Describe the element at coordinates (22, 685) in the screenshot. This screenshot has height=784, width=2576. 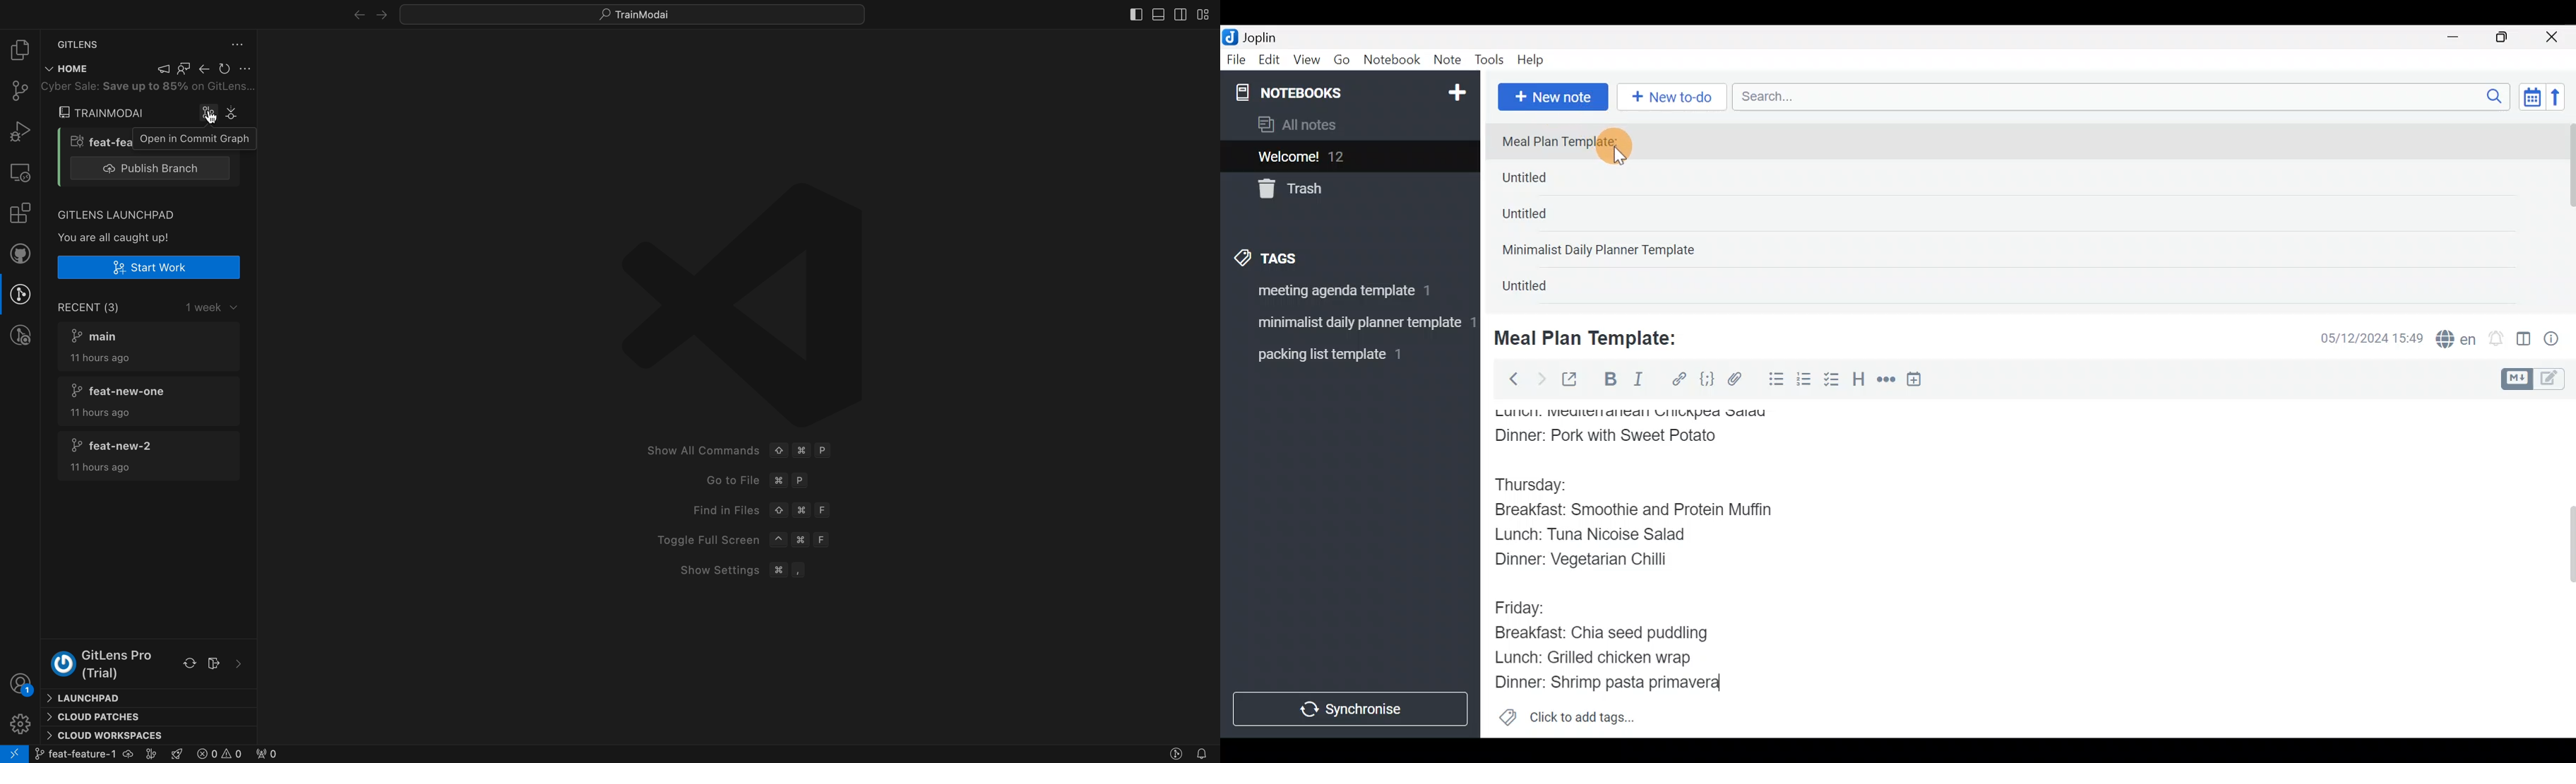
I see `profile` at that location.